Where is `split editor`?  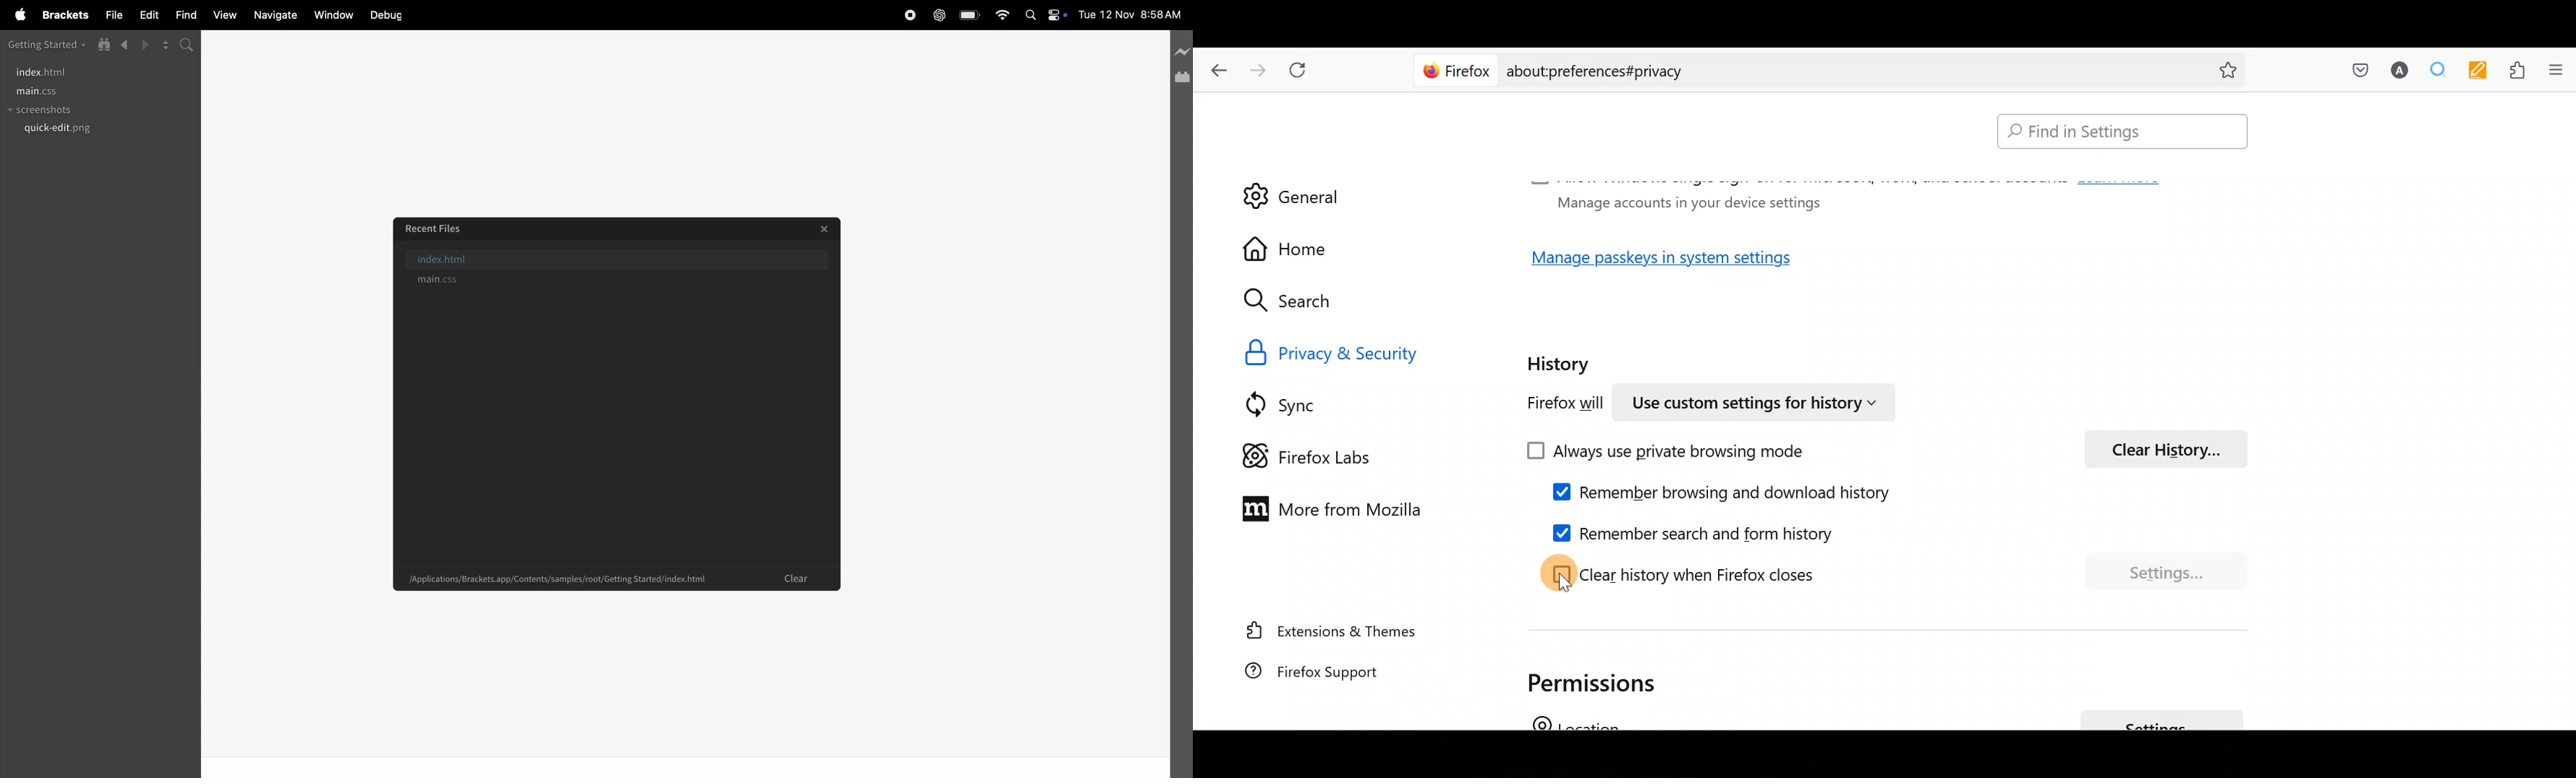
split editor is located at coordinates (165, 45).